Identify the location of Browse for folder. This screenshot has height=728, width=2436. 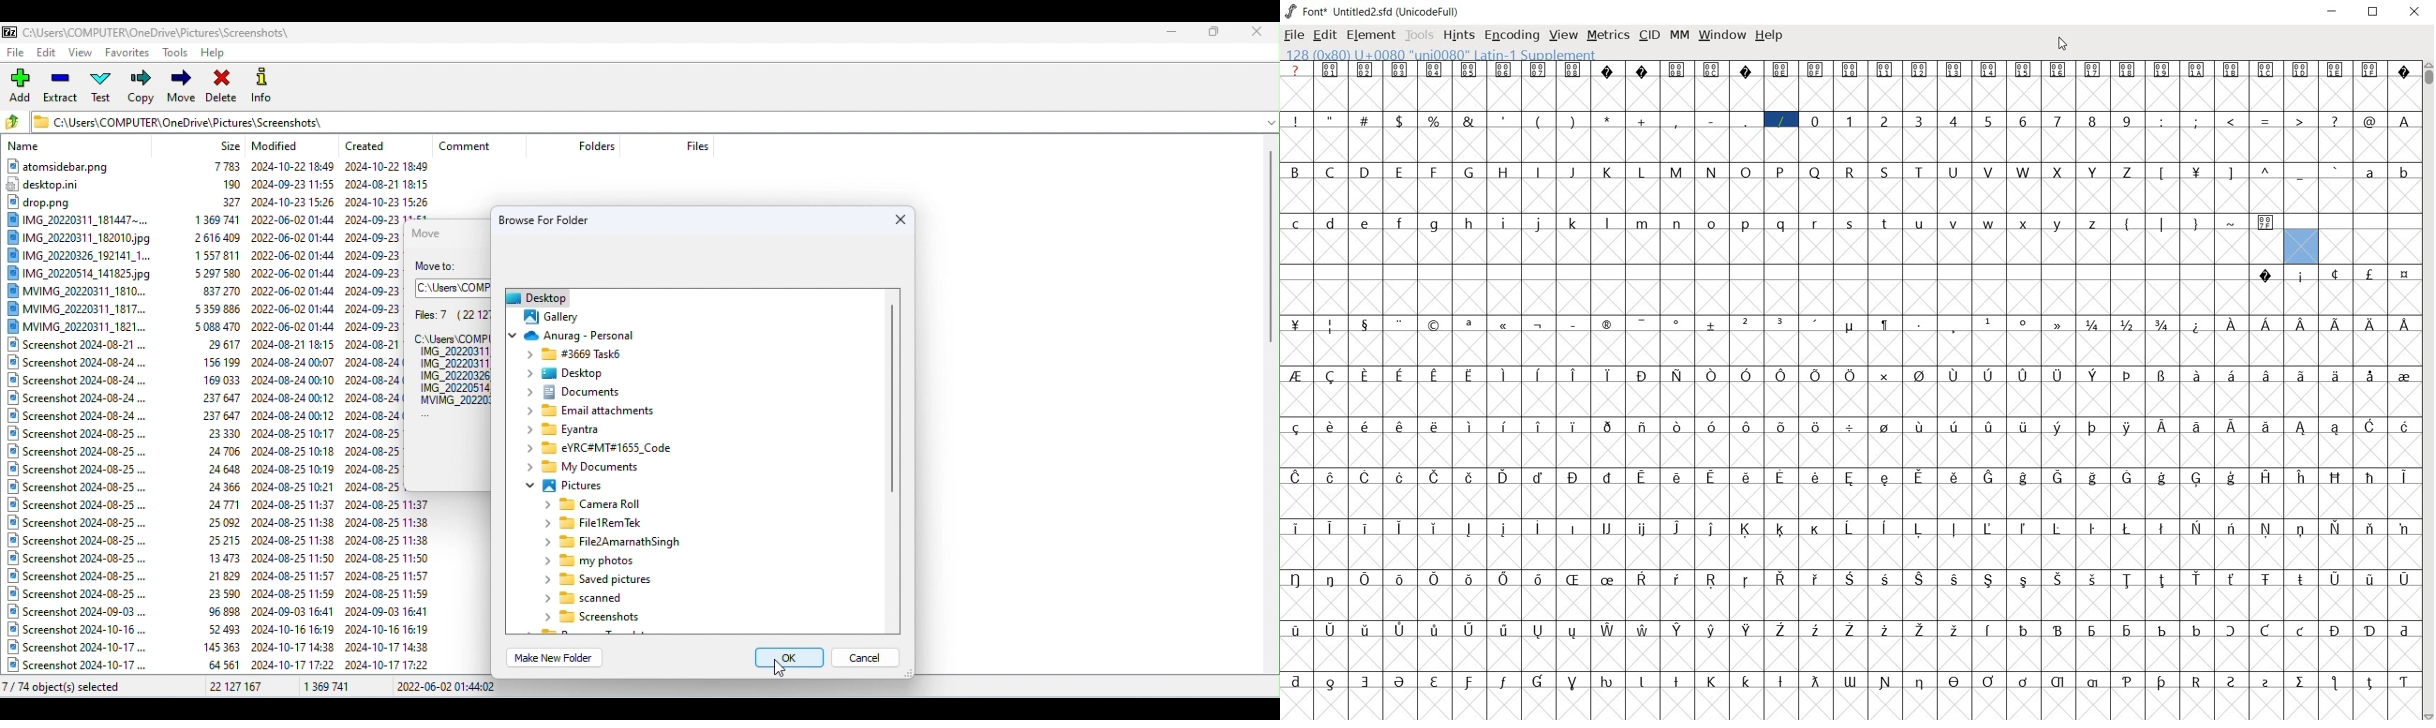
(554, 218).